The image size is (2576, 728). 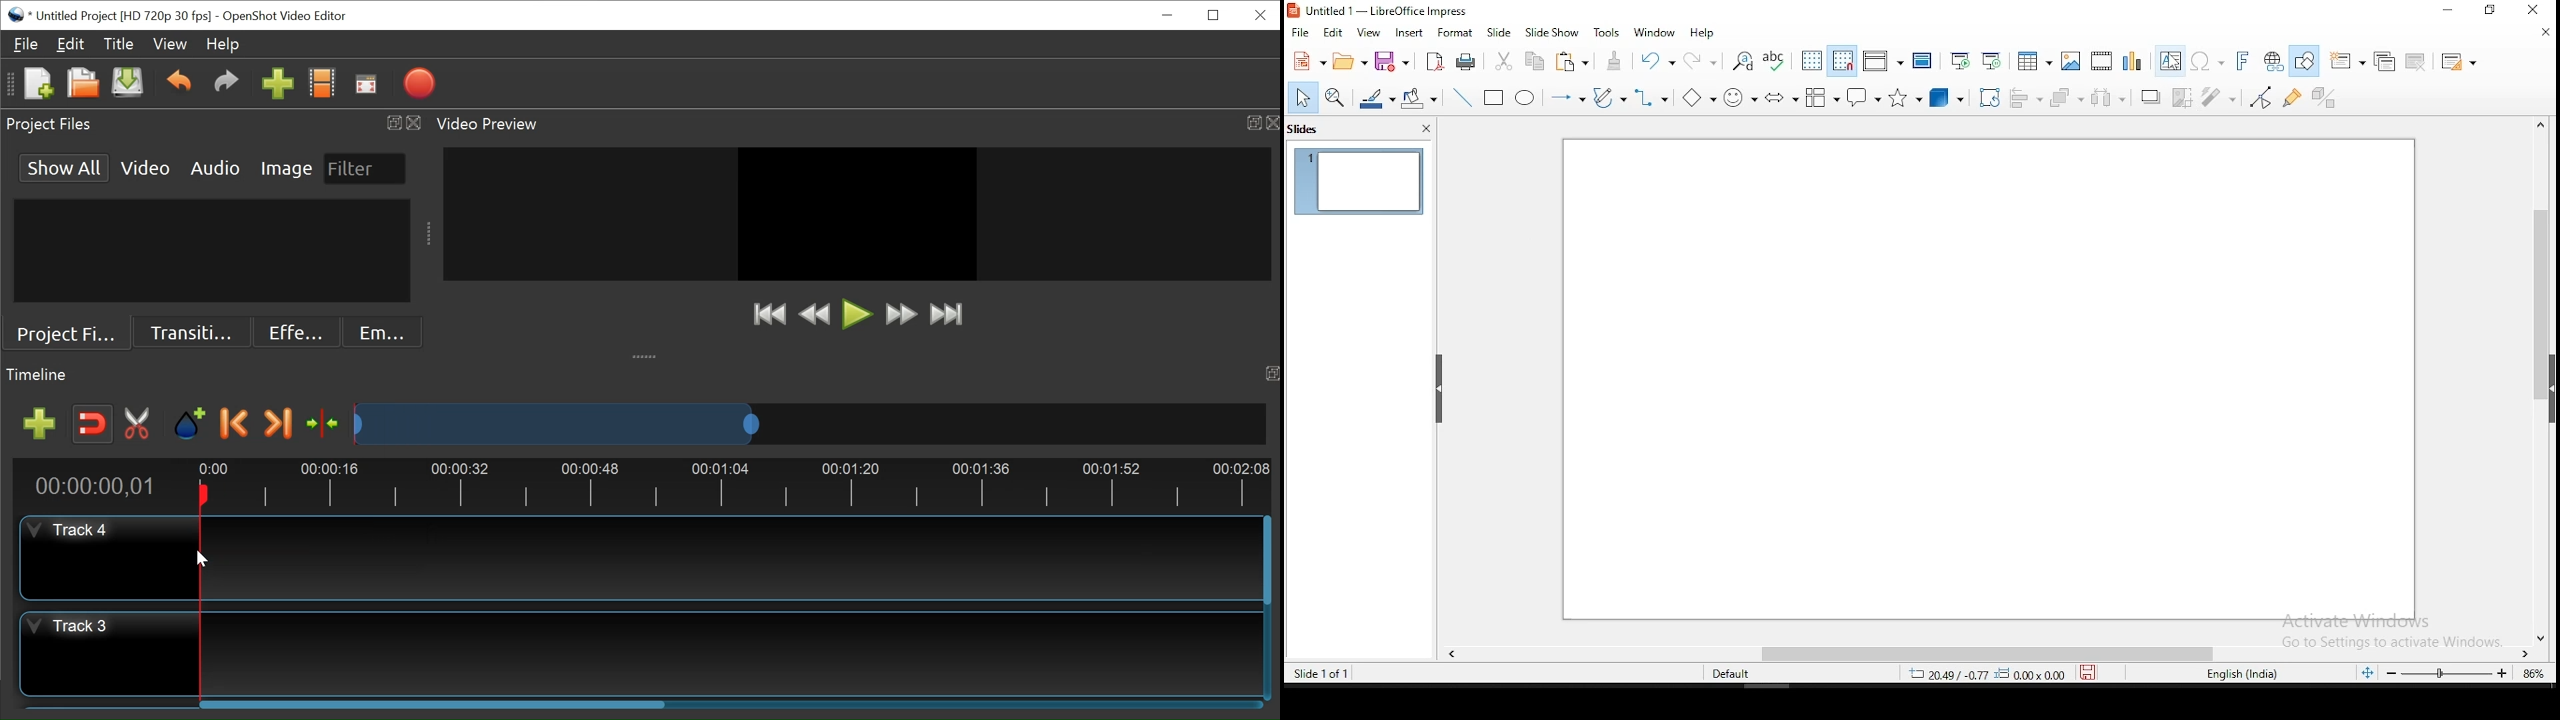 I want to click on show gluepoint functions, so click(x=2292, y=98).